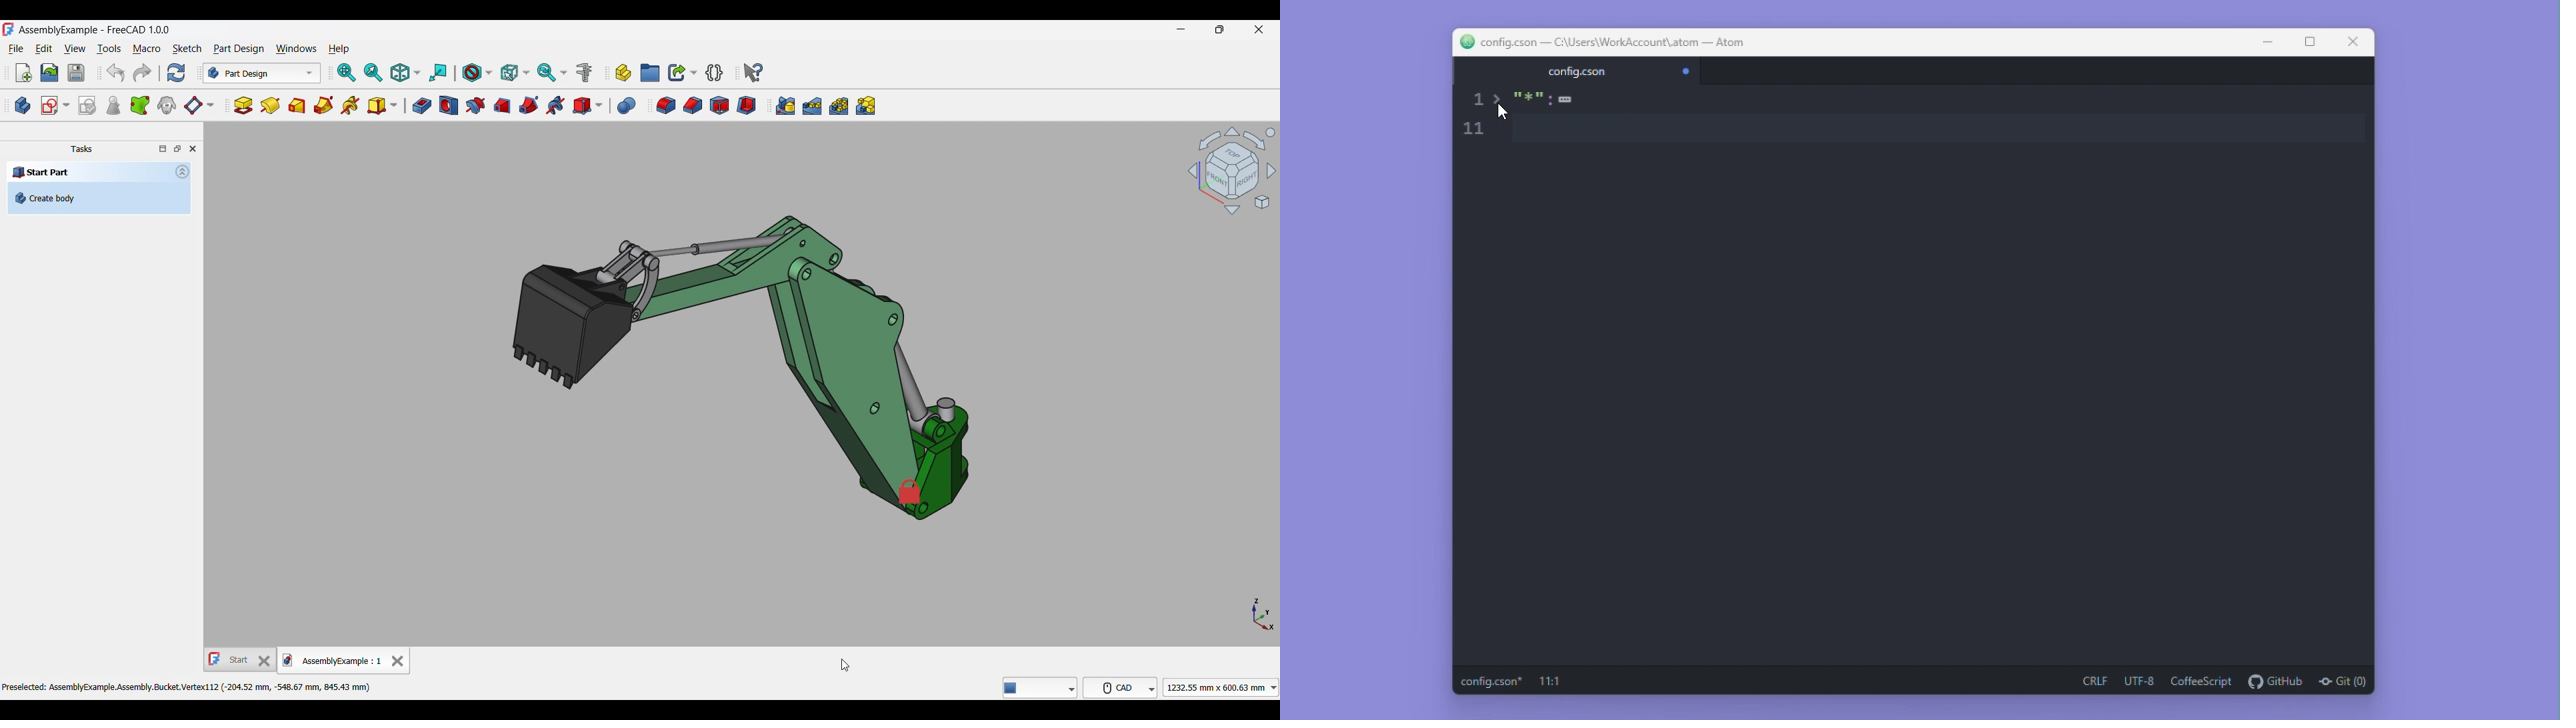 The height and width of the screenshot is (728, 2576). What do you see at coordinates (2265, 43) in the screenshot?
I see `minimize` at bounding box center [2265, 43].